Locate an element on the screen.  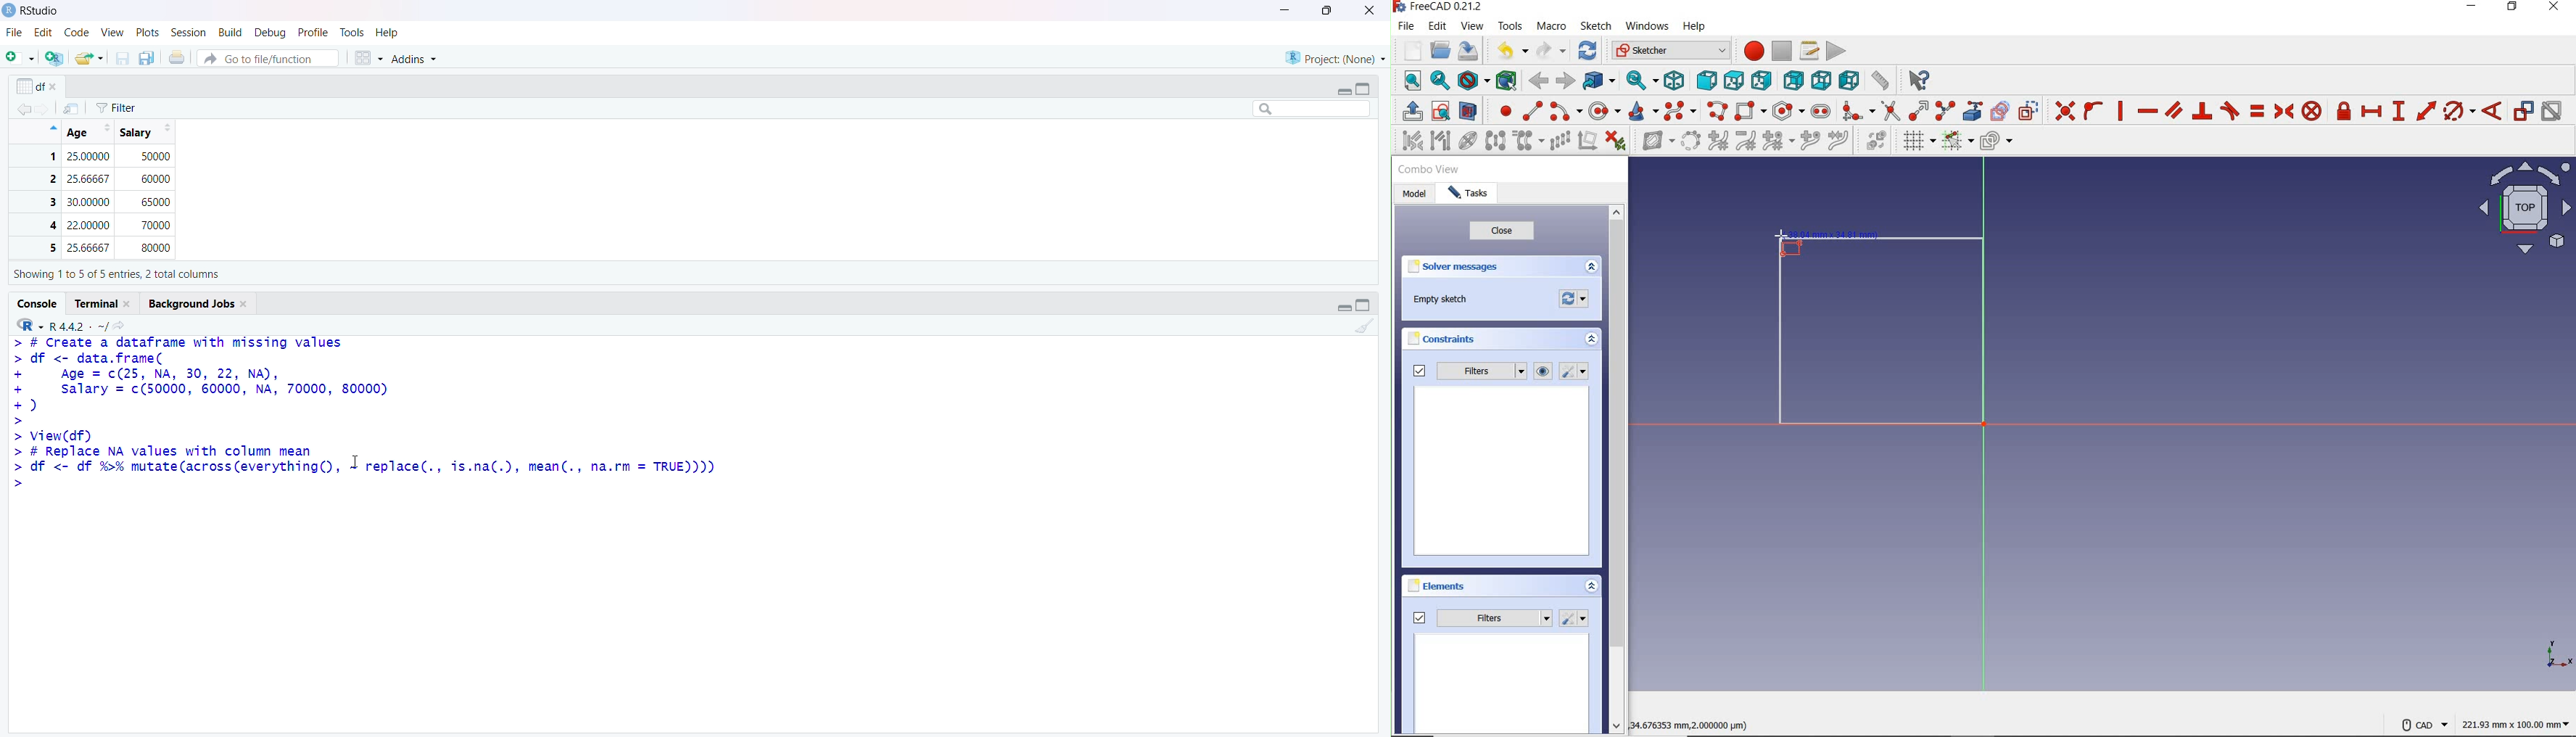
create circle is located at coordinates (1604, 112).